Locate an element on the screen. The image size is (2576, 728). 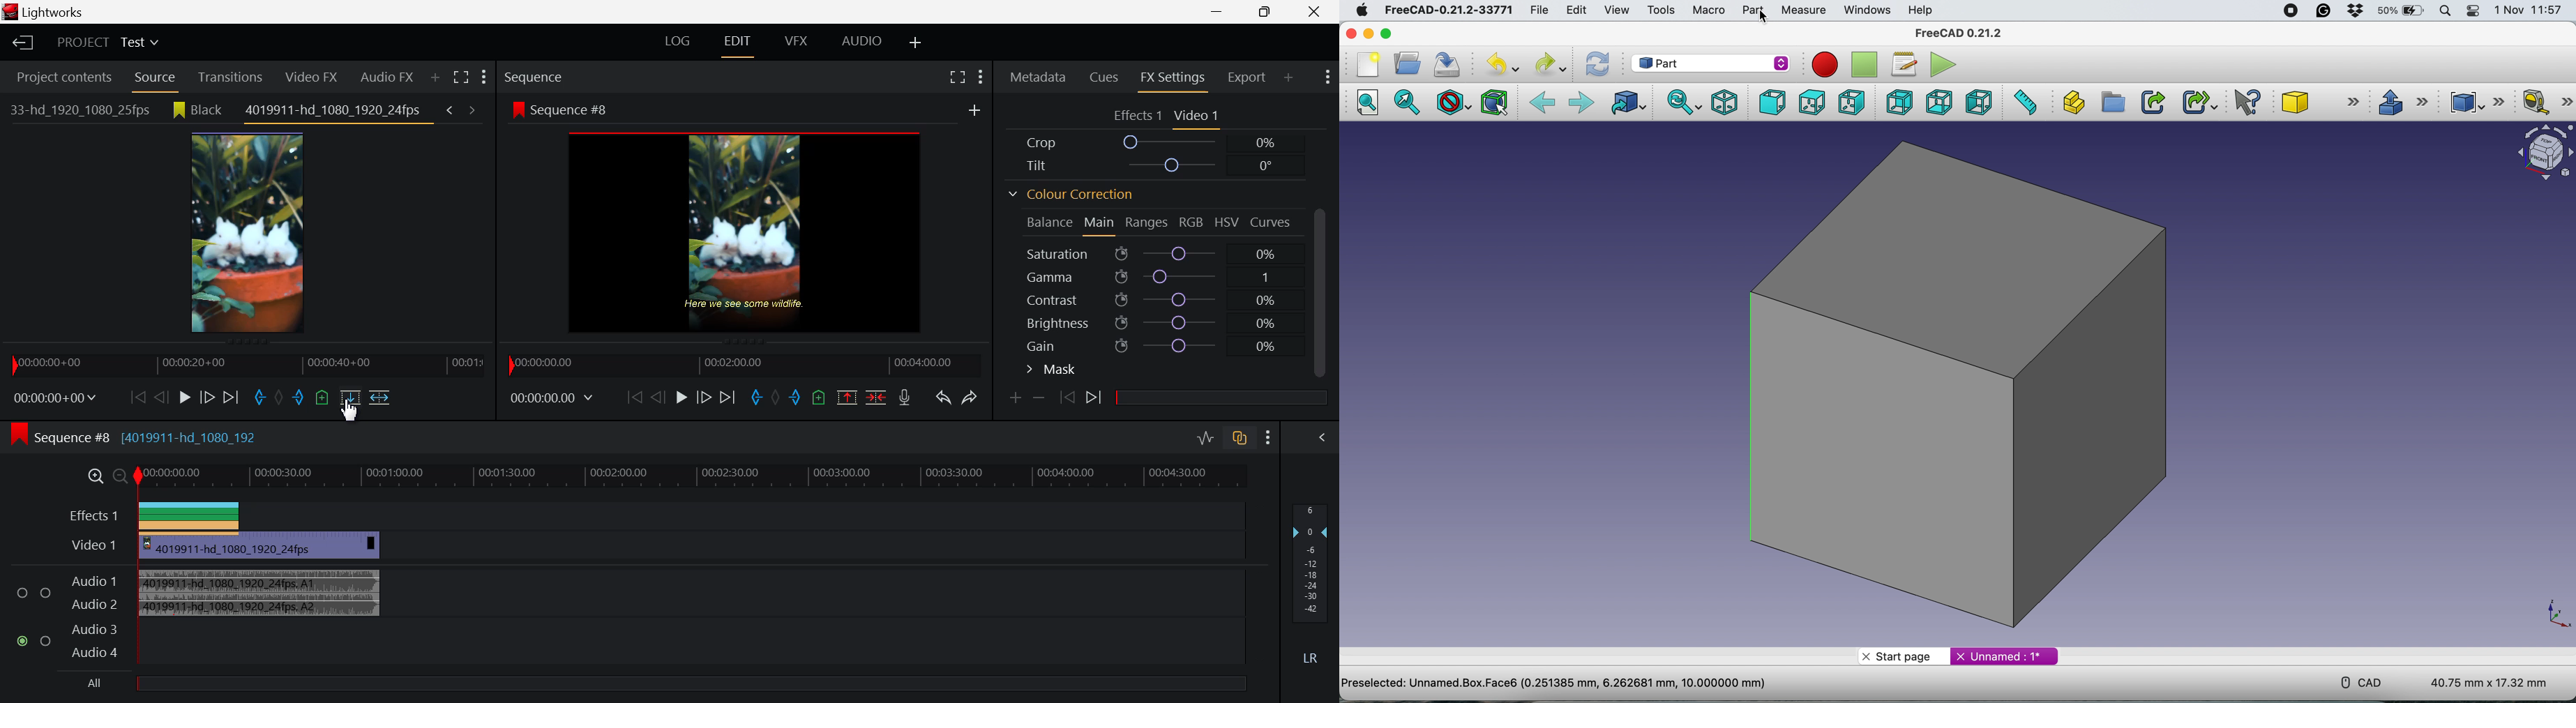
draw style is located at coordinates (1454, 104).